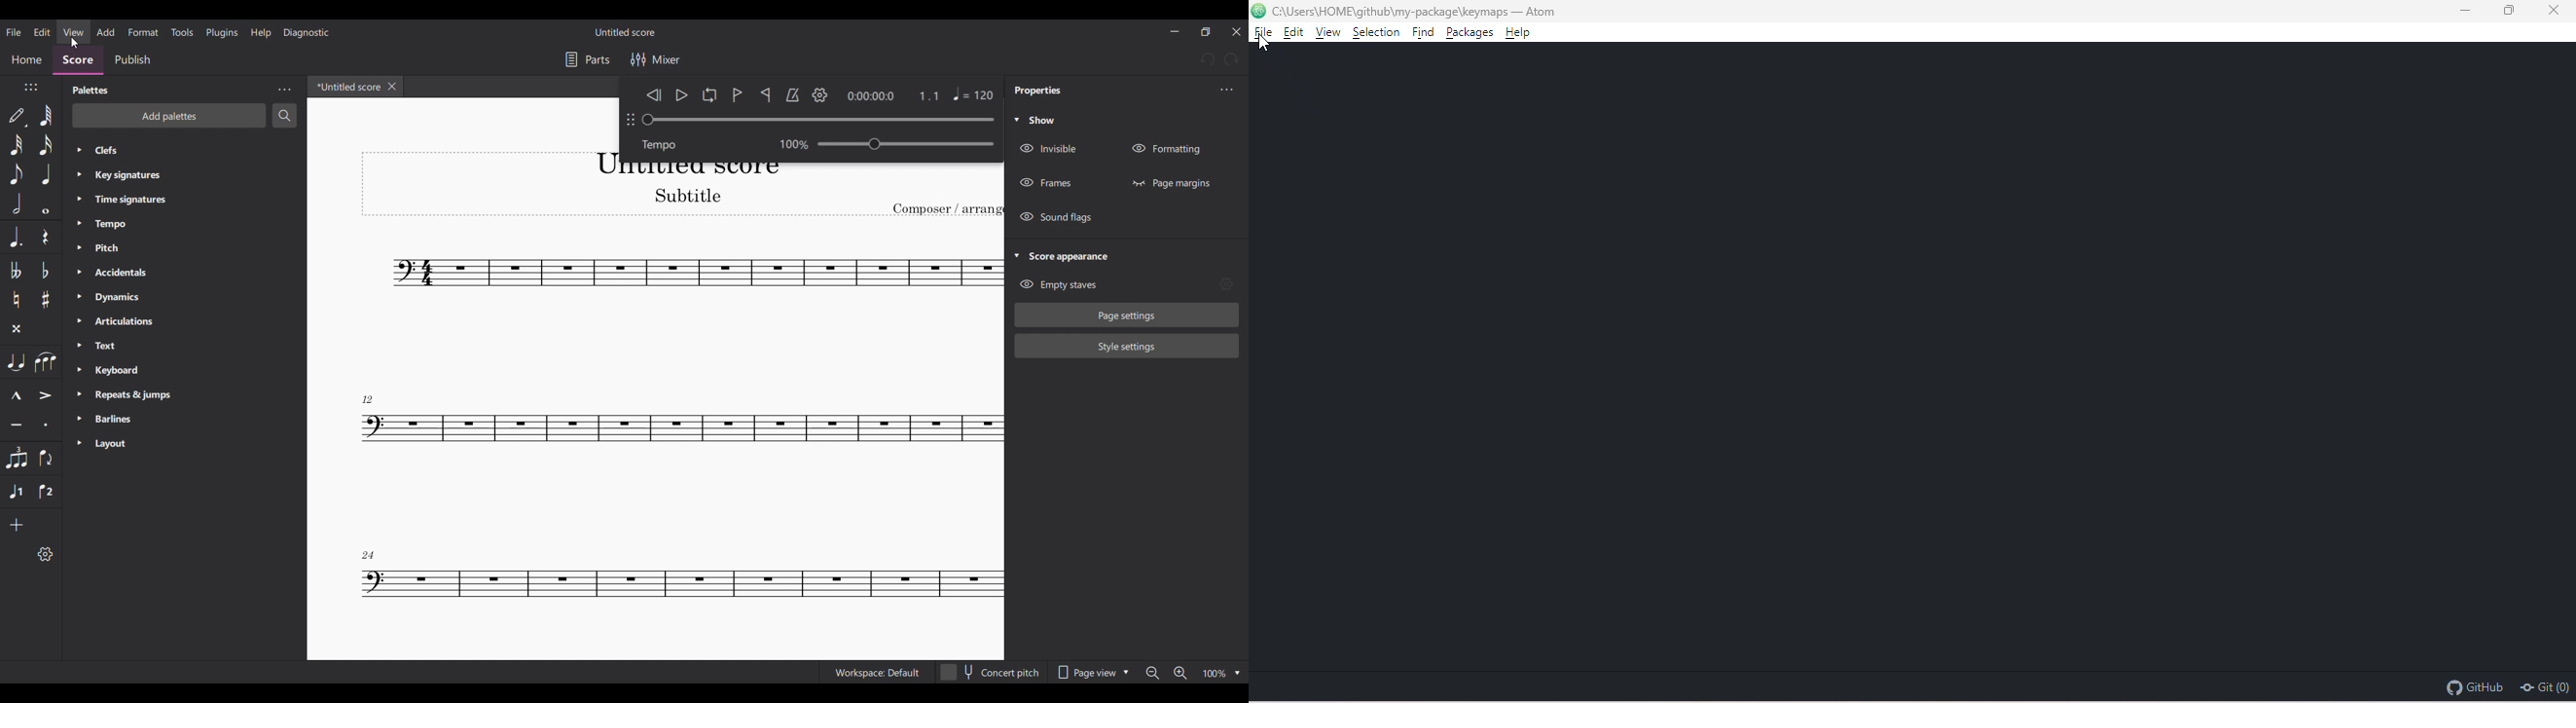 This screenshot has width=2576, height=728. Describe the element at coordinates (88, 90) in the screenshot. I see `palettes` at that location.